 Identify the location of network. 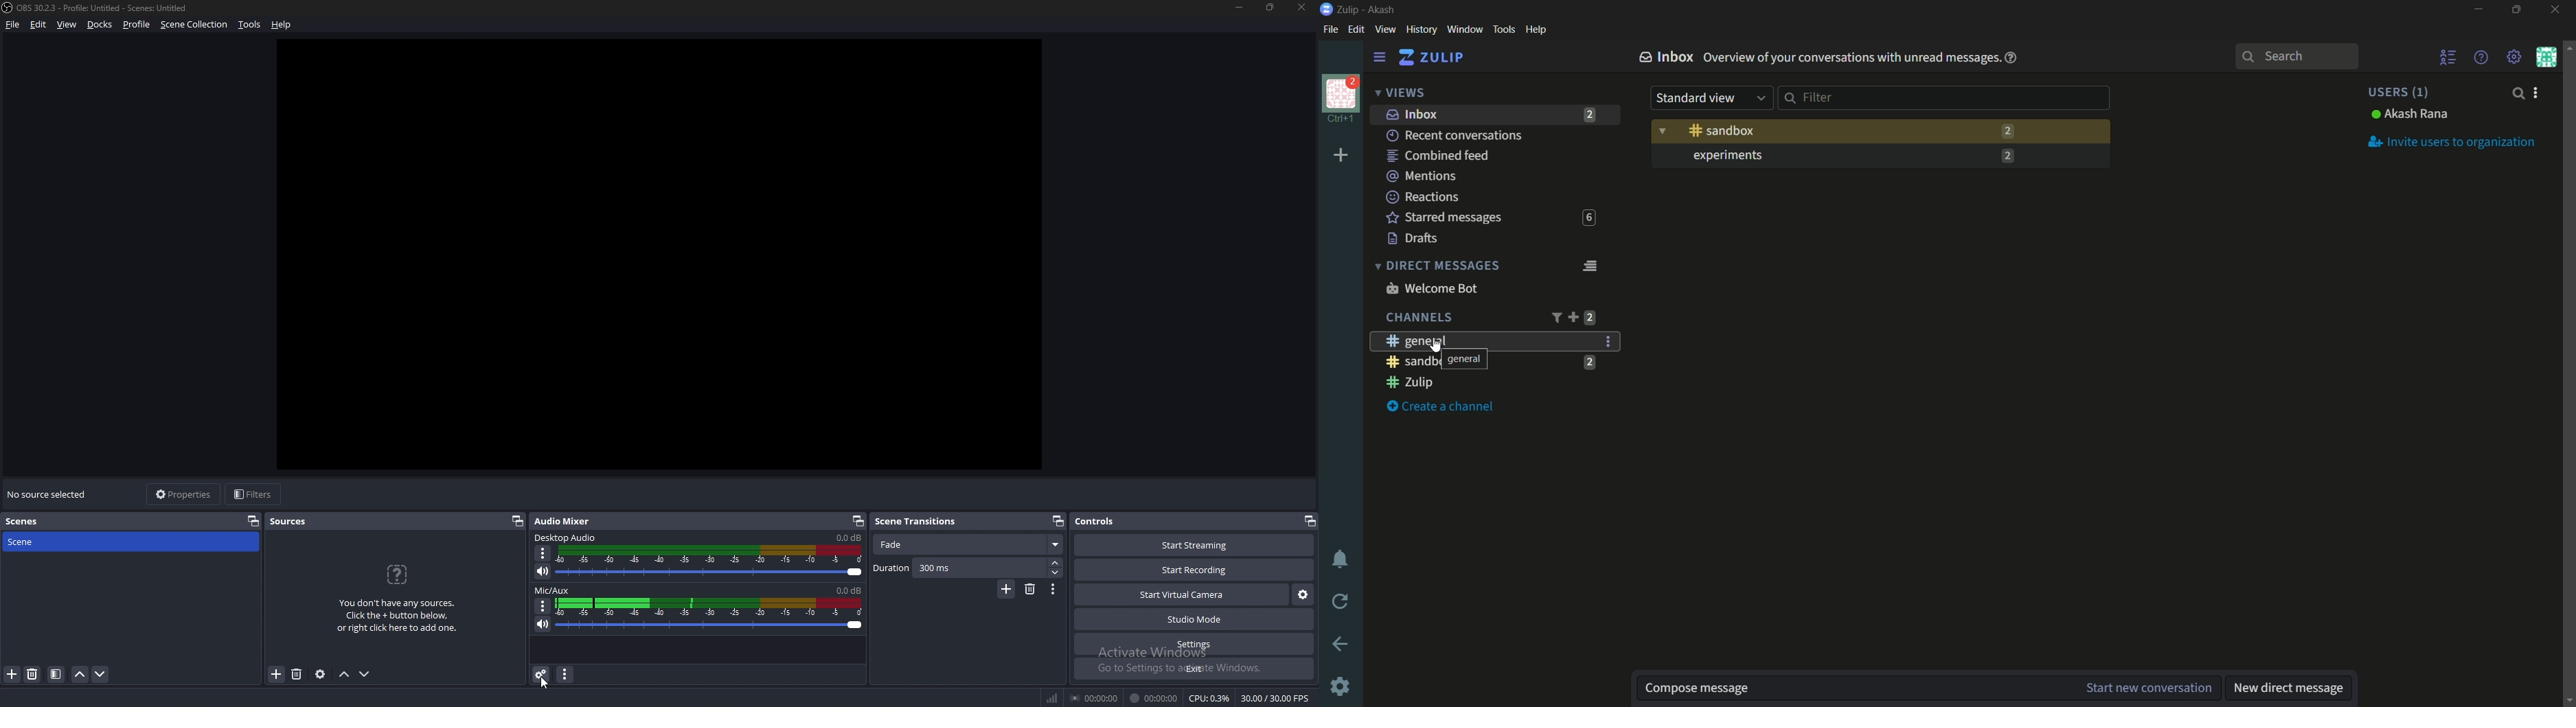
(1054, 695).